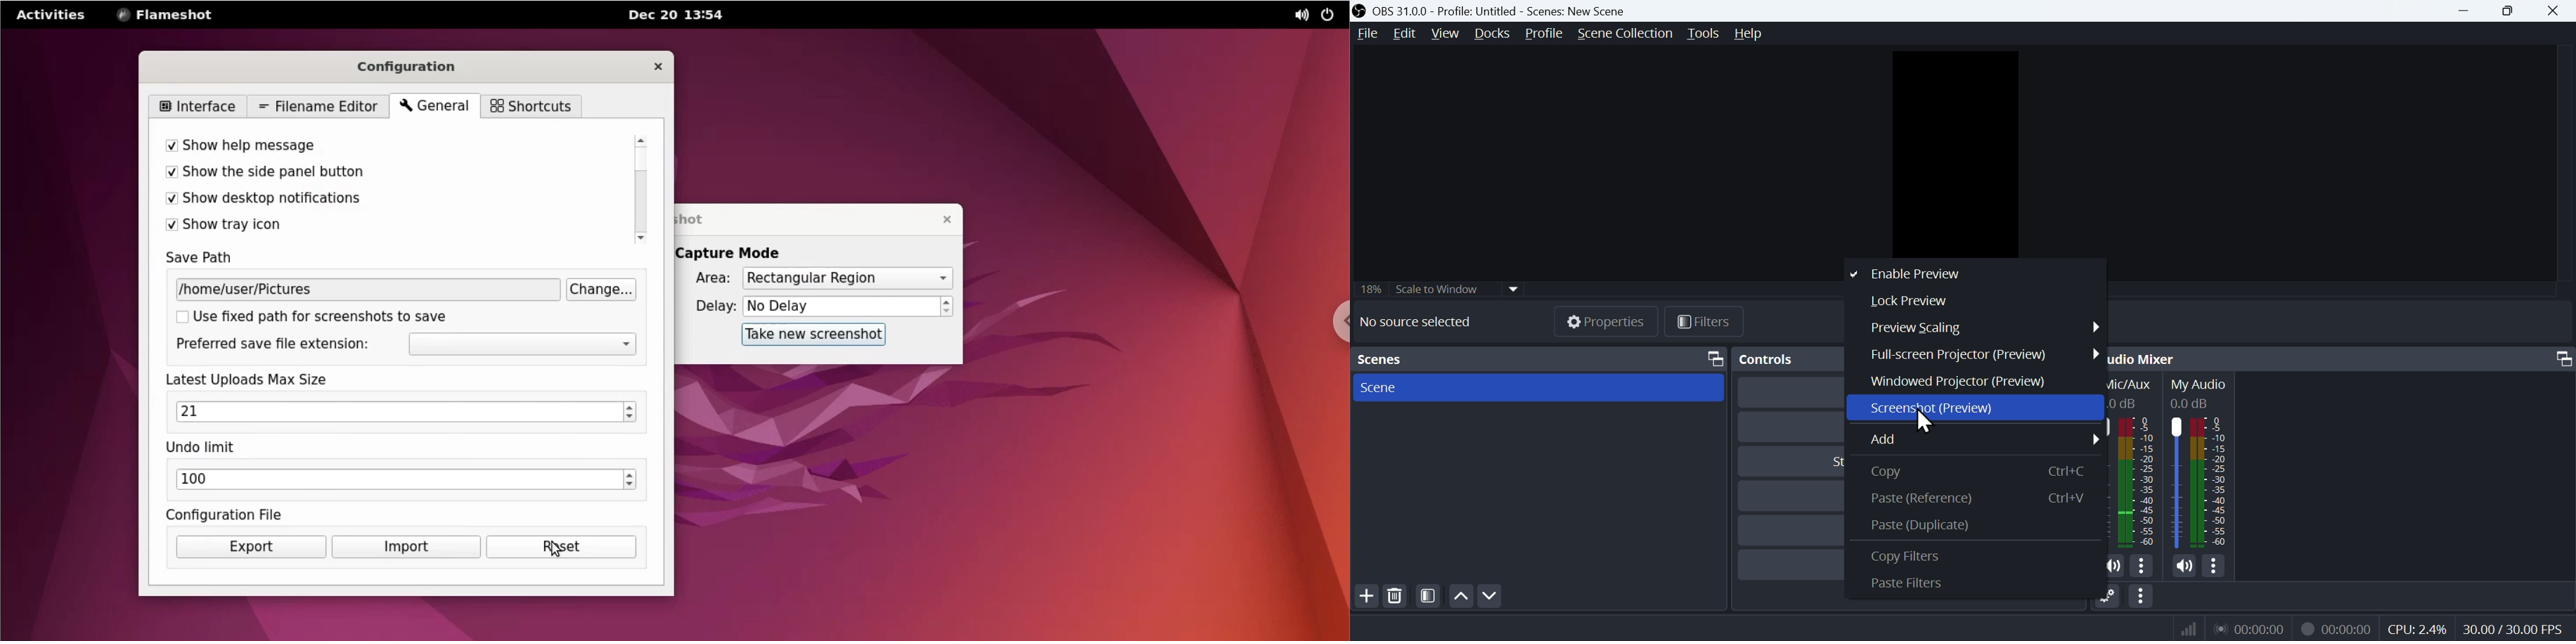  Describe the element at coordinates (1457, 288) in the screenshot. I see `Scale to Window` at that location.